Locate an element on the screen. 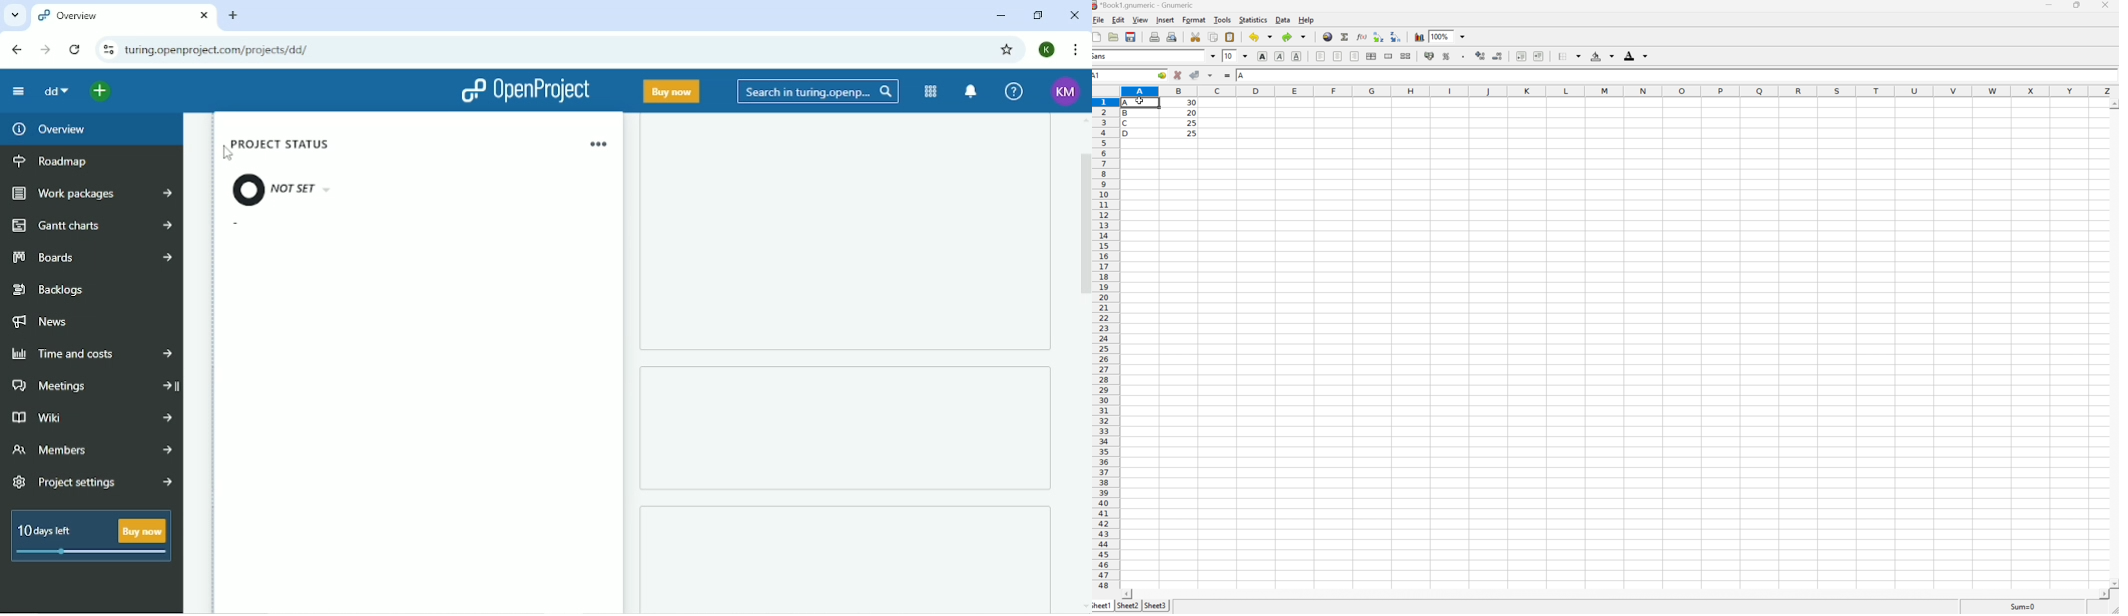 The image size is (2128, 616). Insert is located at coordinates (1167, 20).